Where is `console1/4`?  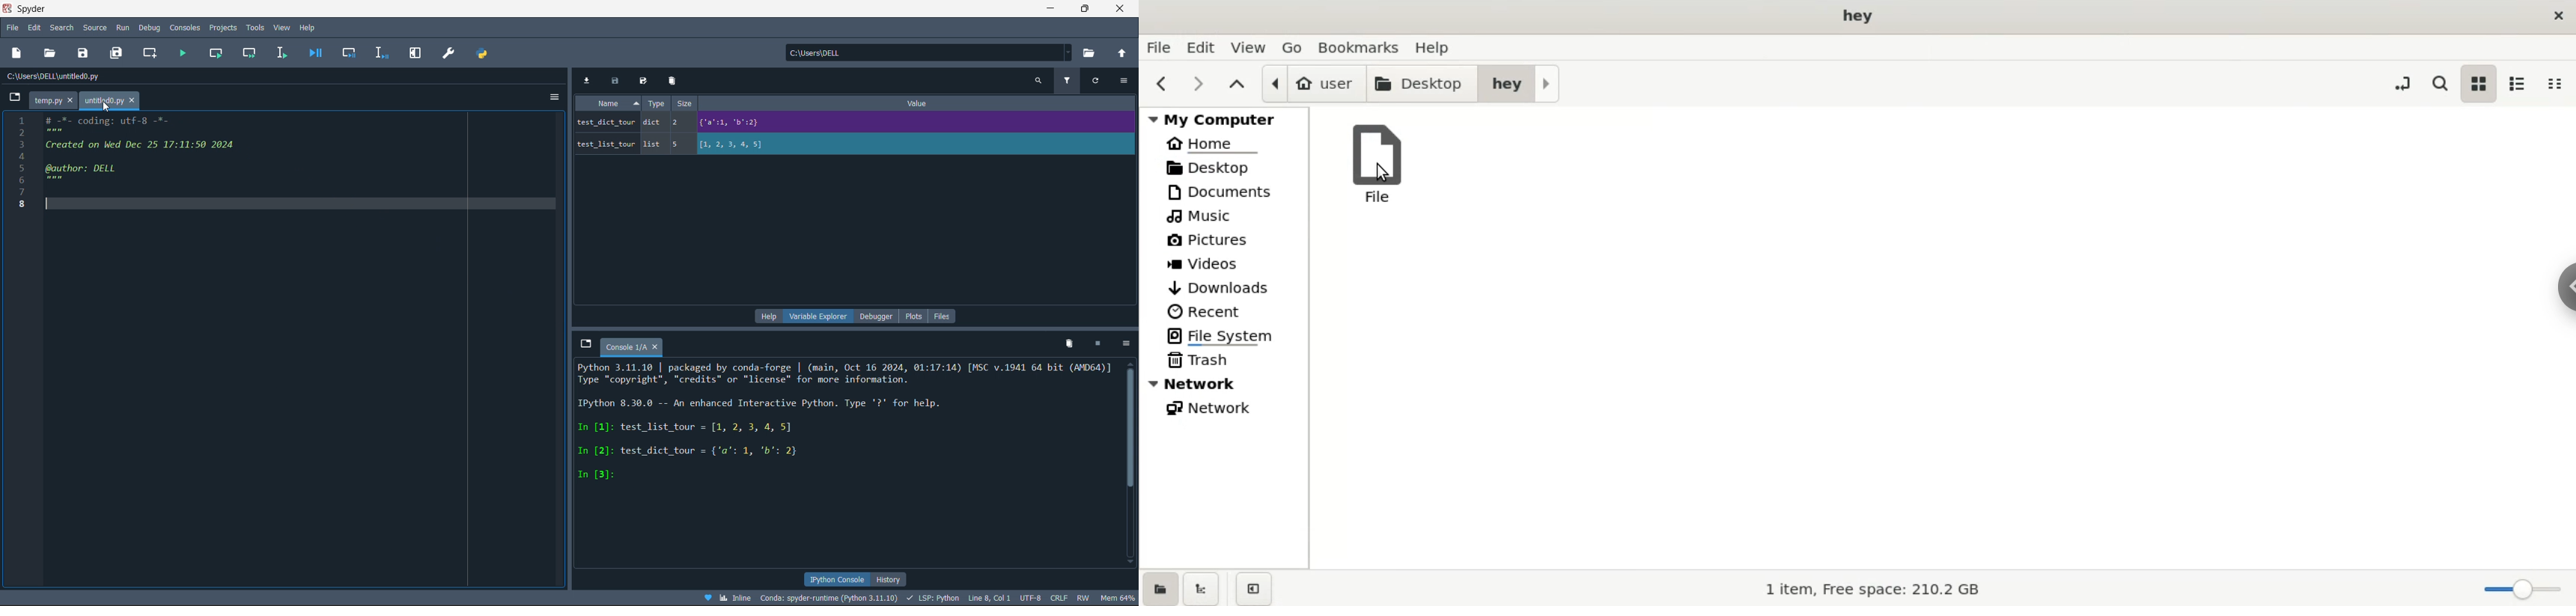 console1/4 is located at coordinates (631, 345).